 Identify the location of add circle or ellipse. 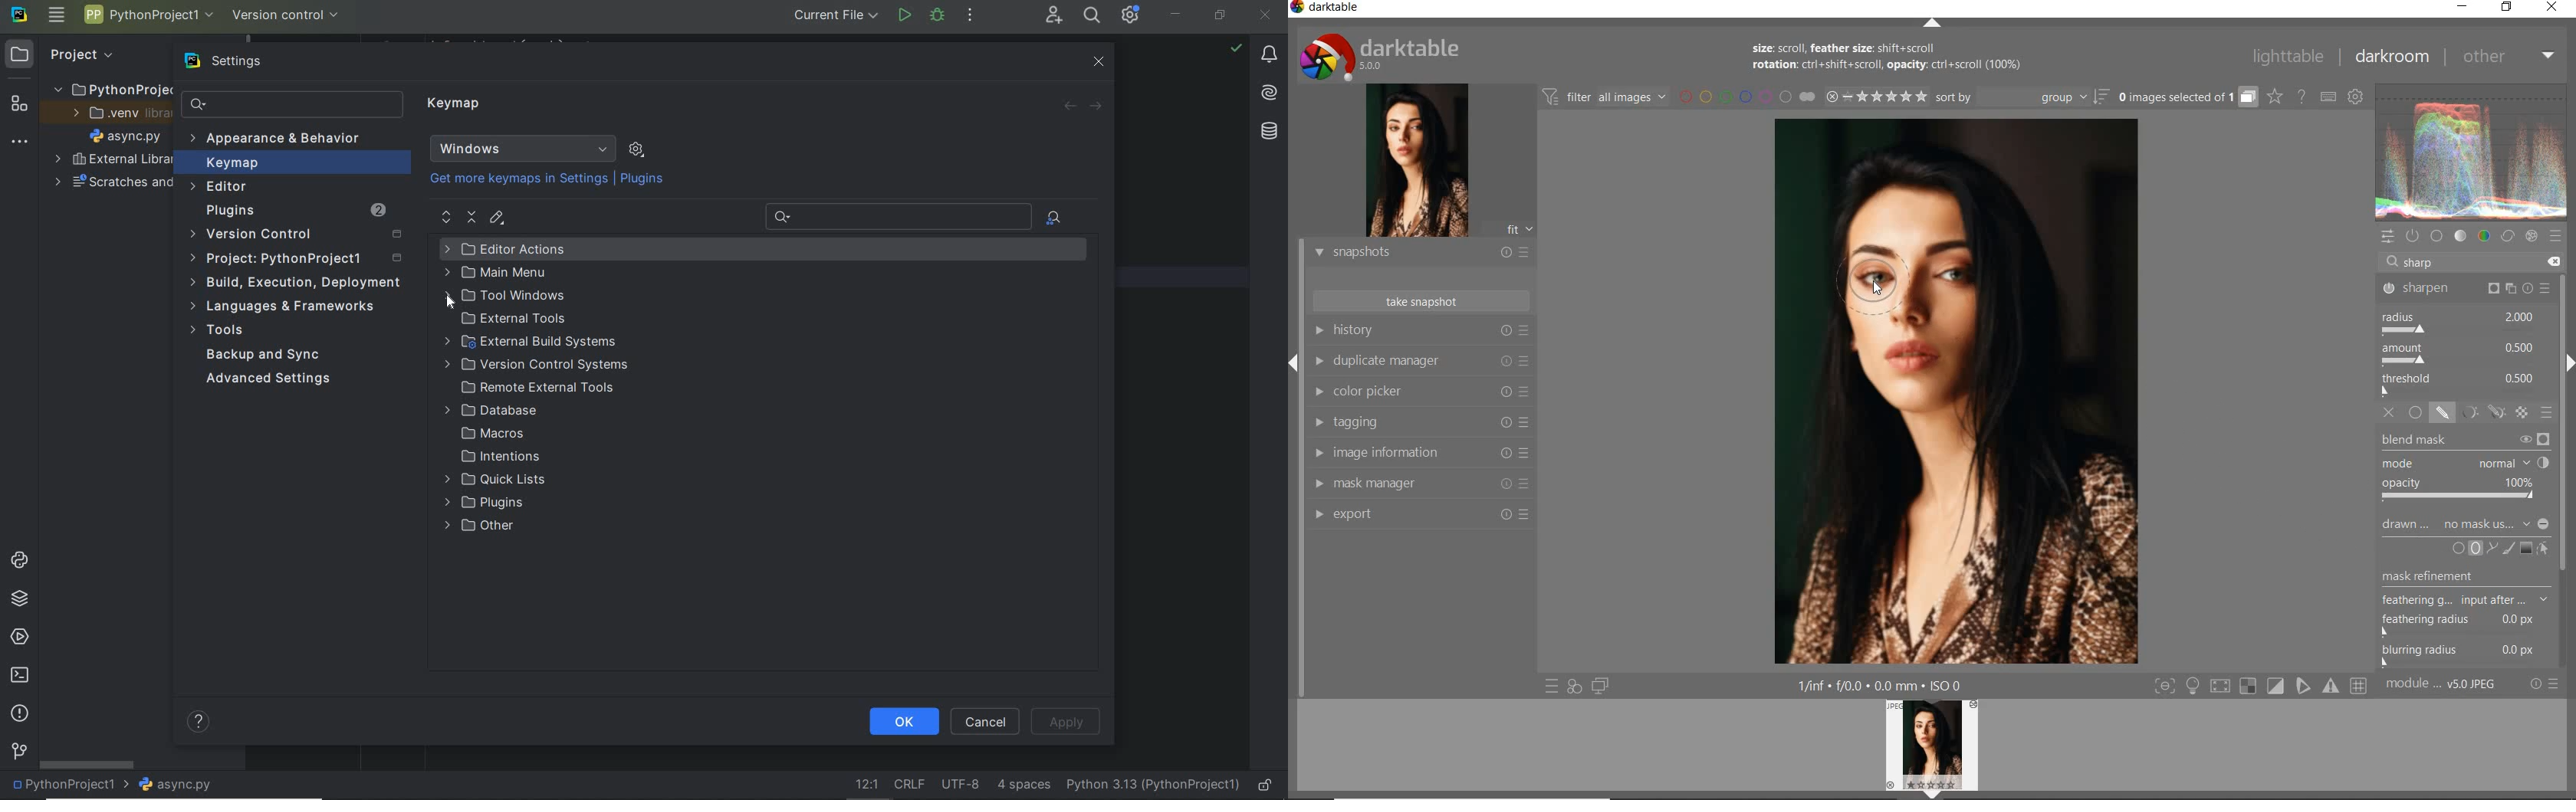
(2467, 547).